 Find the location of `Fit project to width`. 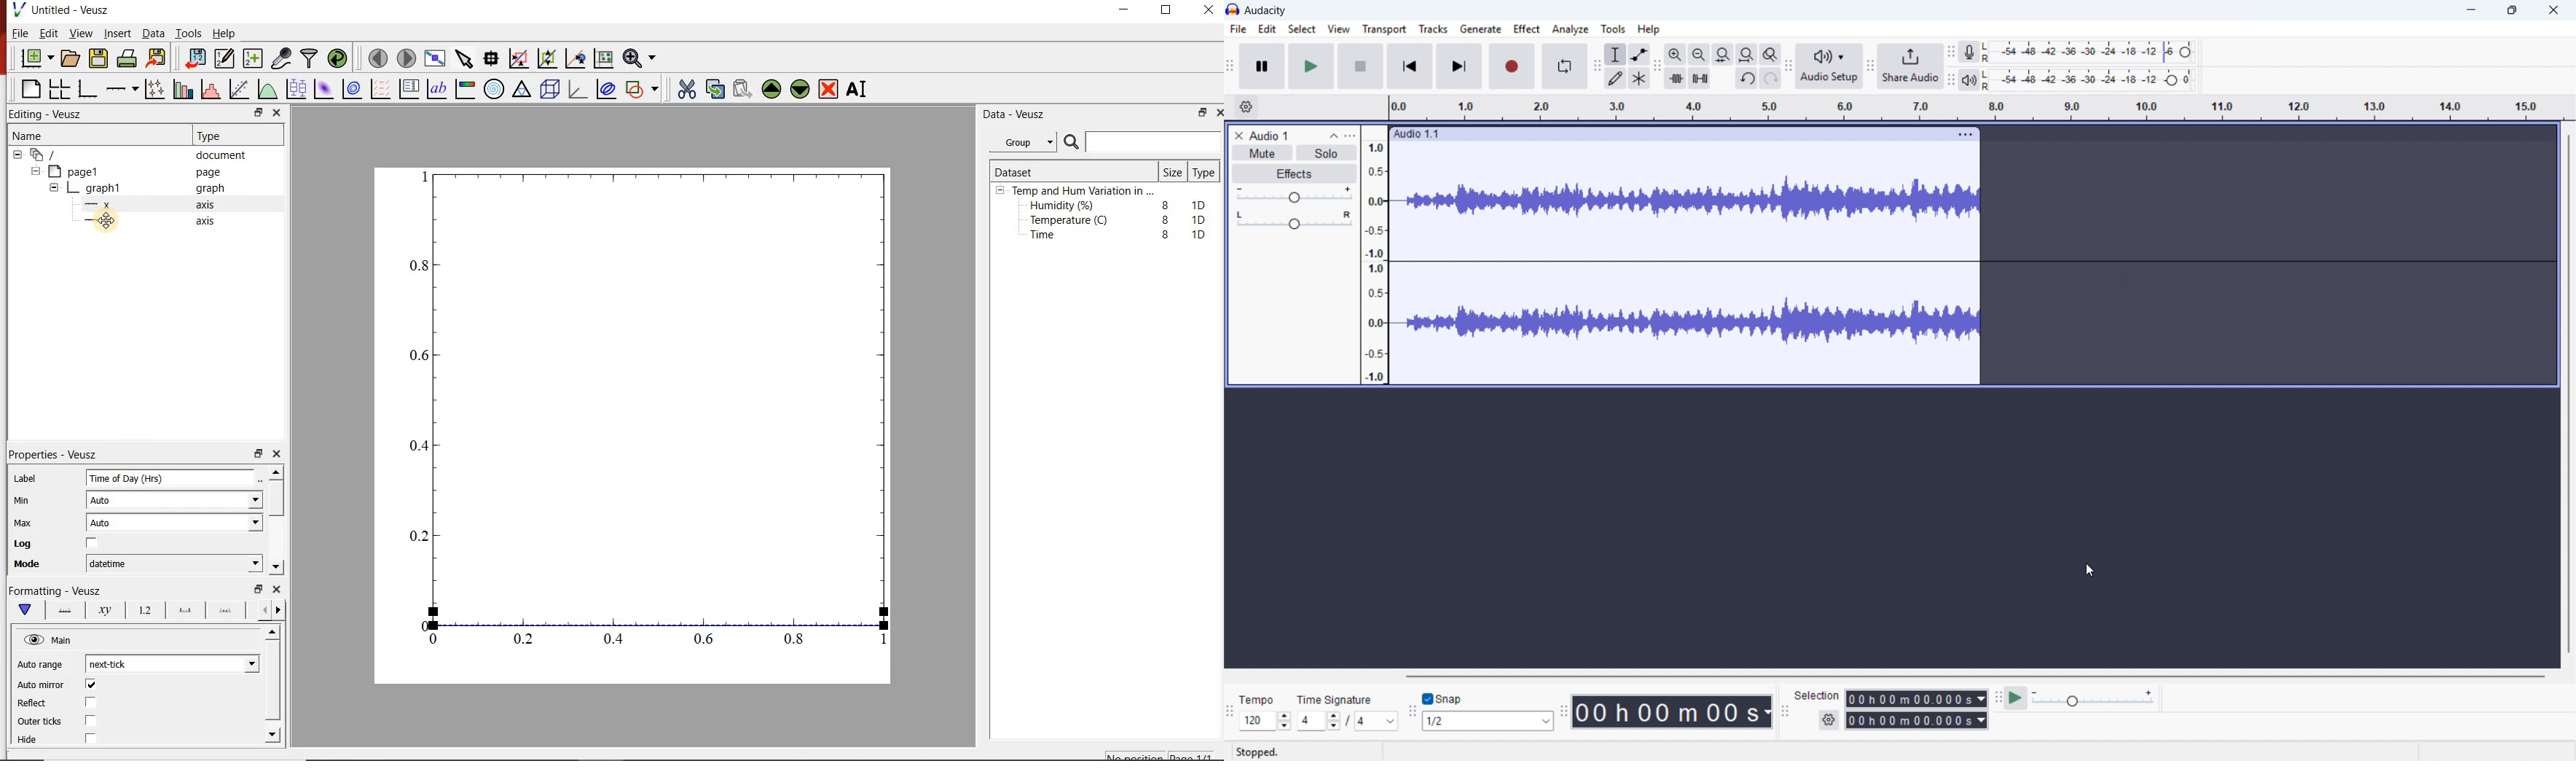

Fit project to width is located at coordinates (1747, 54).